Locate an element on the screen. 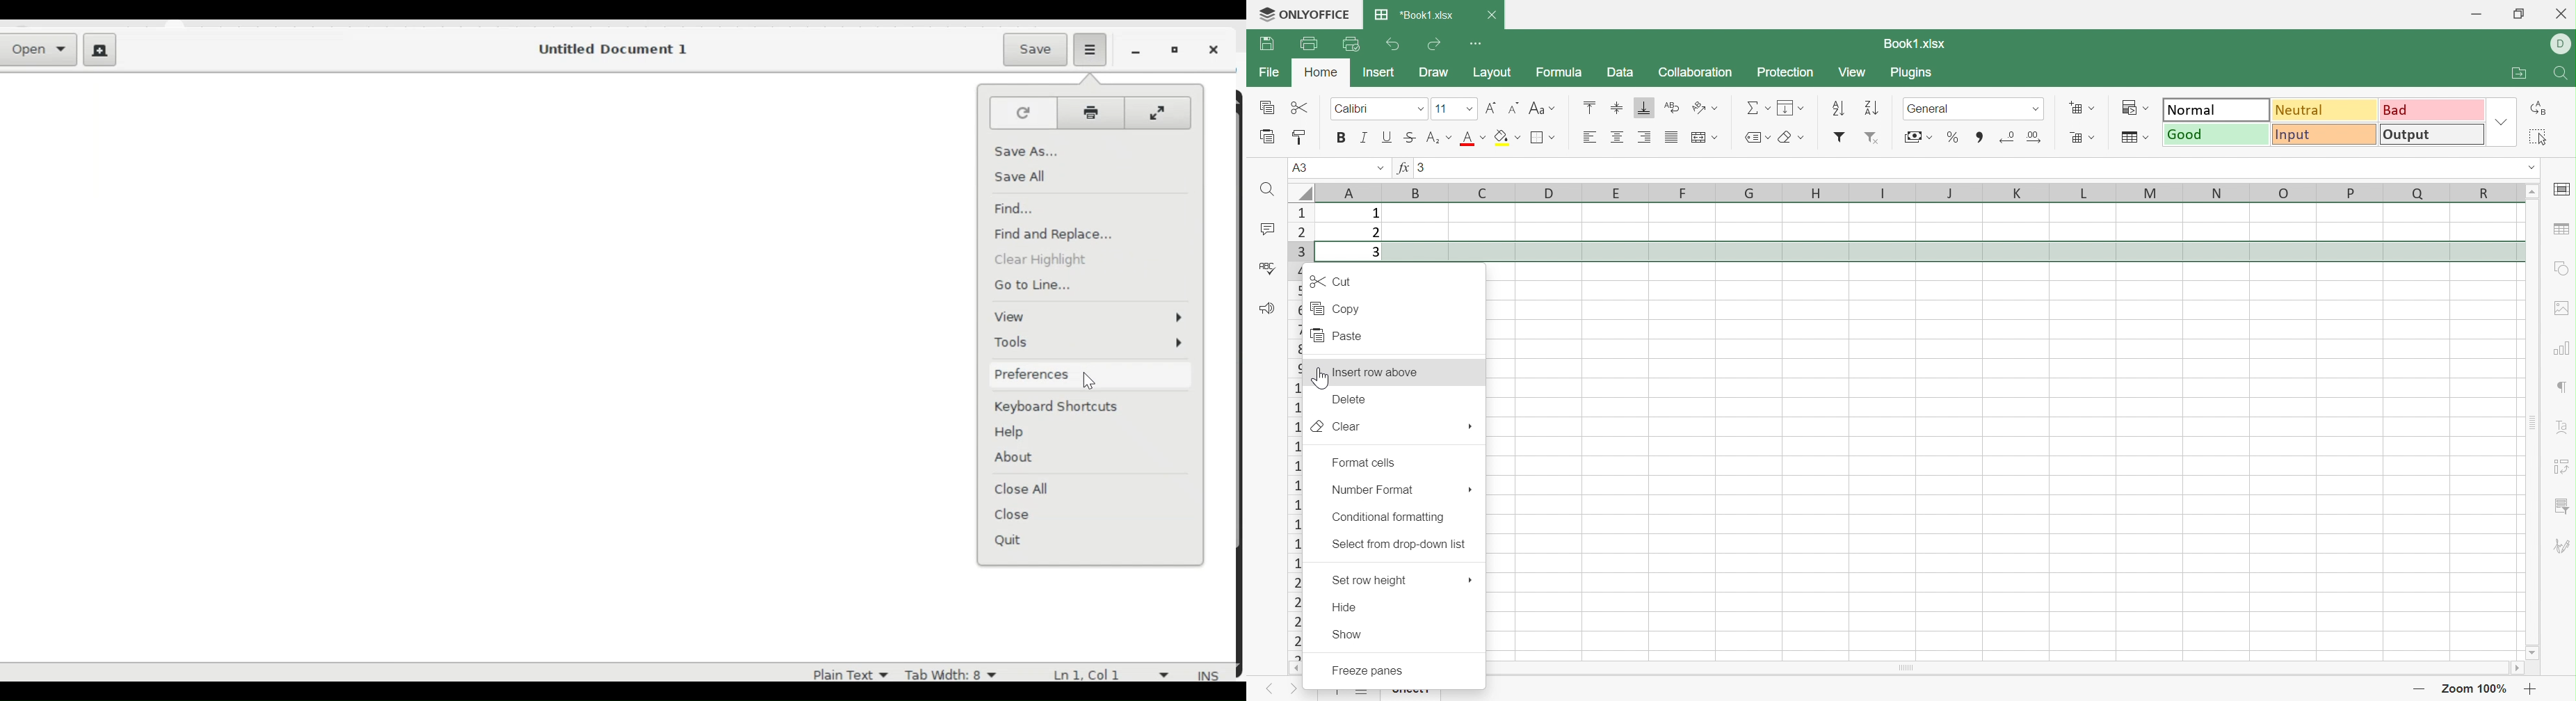 The image size is (2576, 728). Percentage style is located at coordinates (1954, 137).